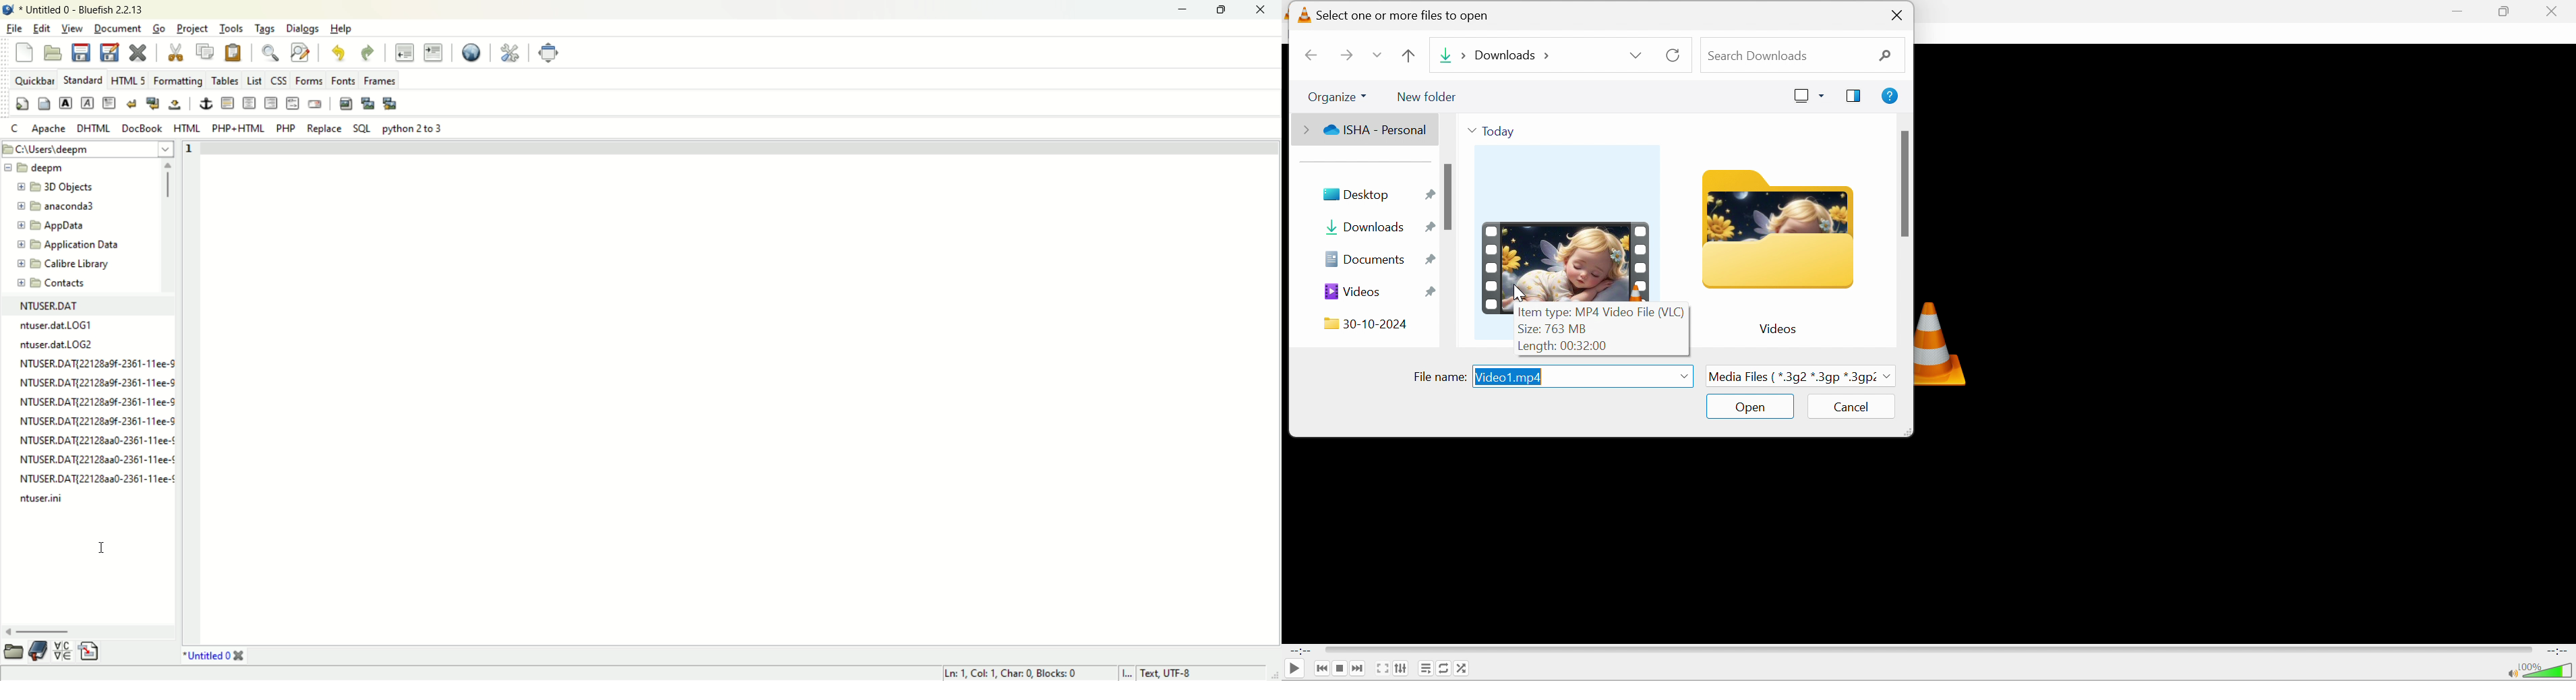 The image size is (2576, 700). What do you see at coordinates (2554, 9) in the screenshot?
I see `close` at bounding box center [2554, 9].